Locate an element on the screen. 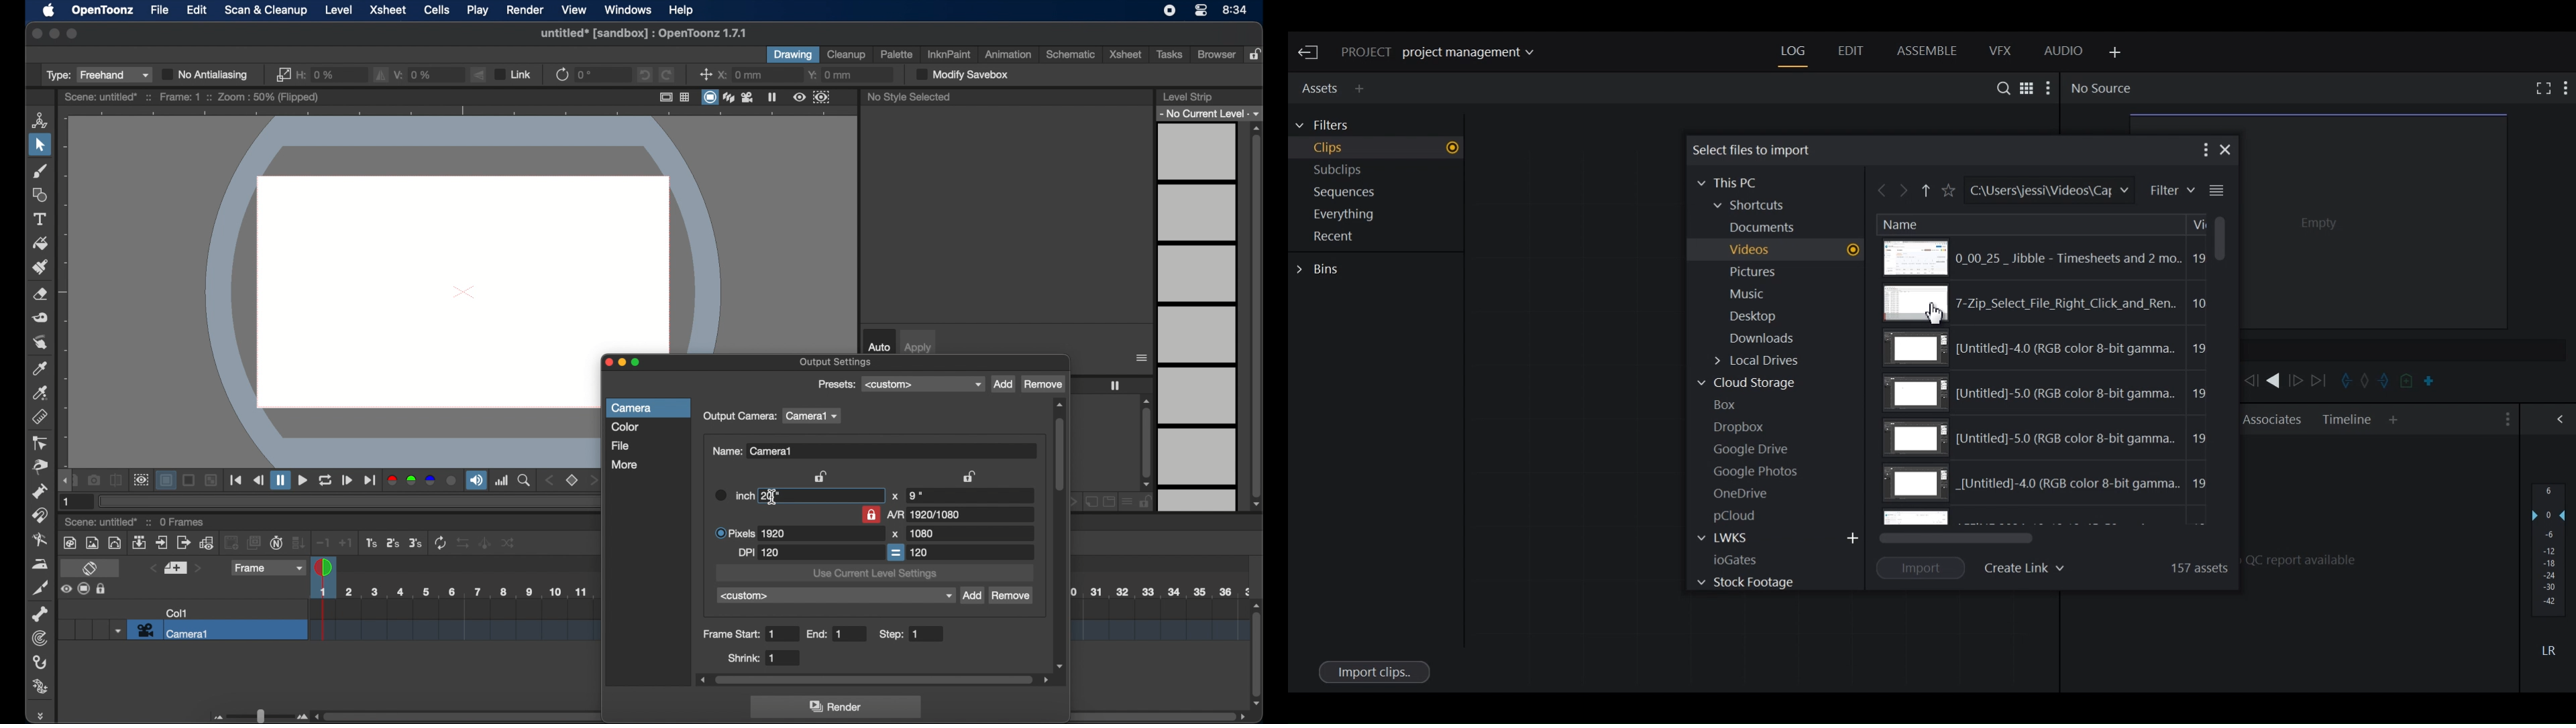  Show settings menu is located at coordinates (2049, 88).